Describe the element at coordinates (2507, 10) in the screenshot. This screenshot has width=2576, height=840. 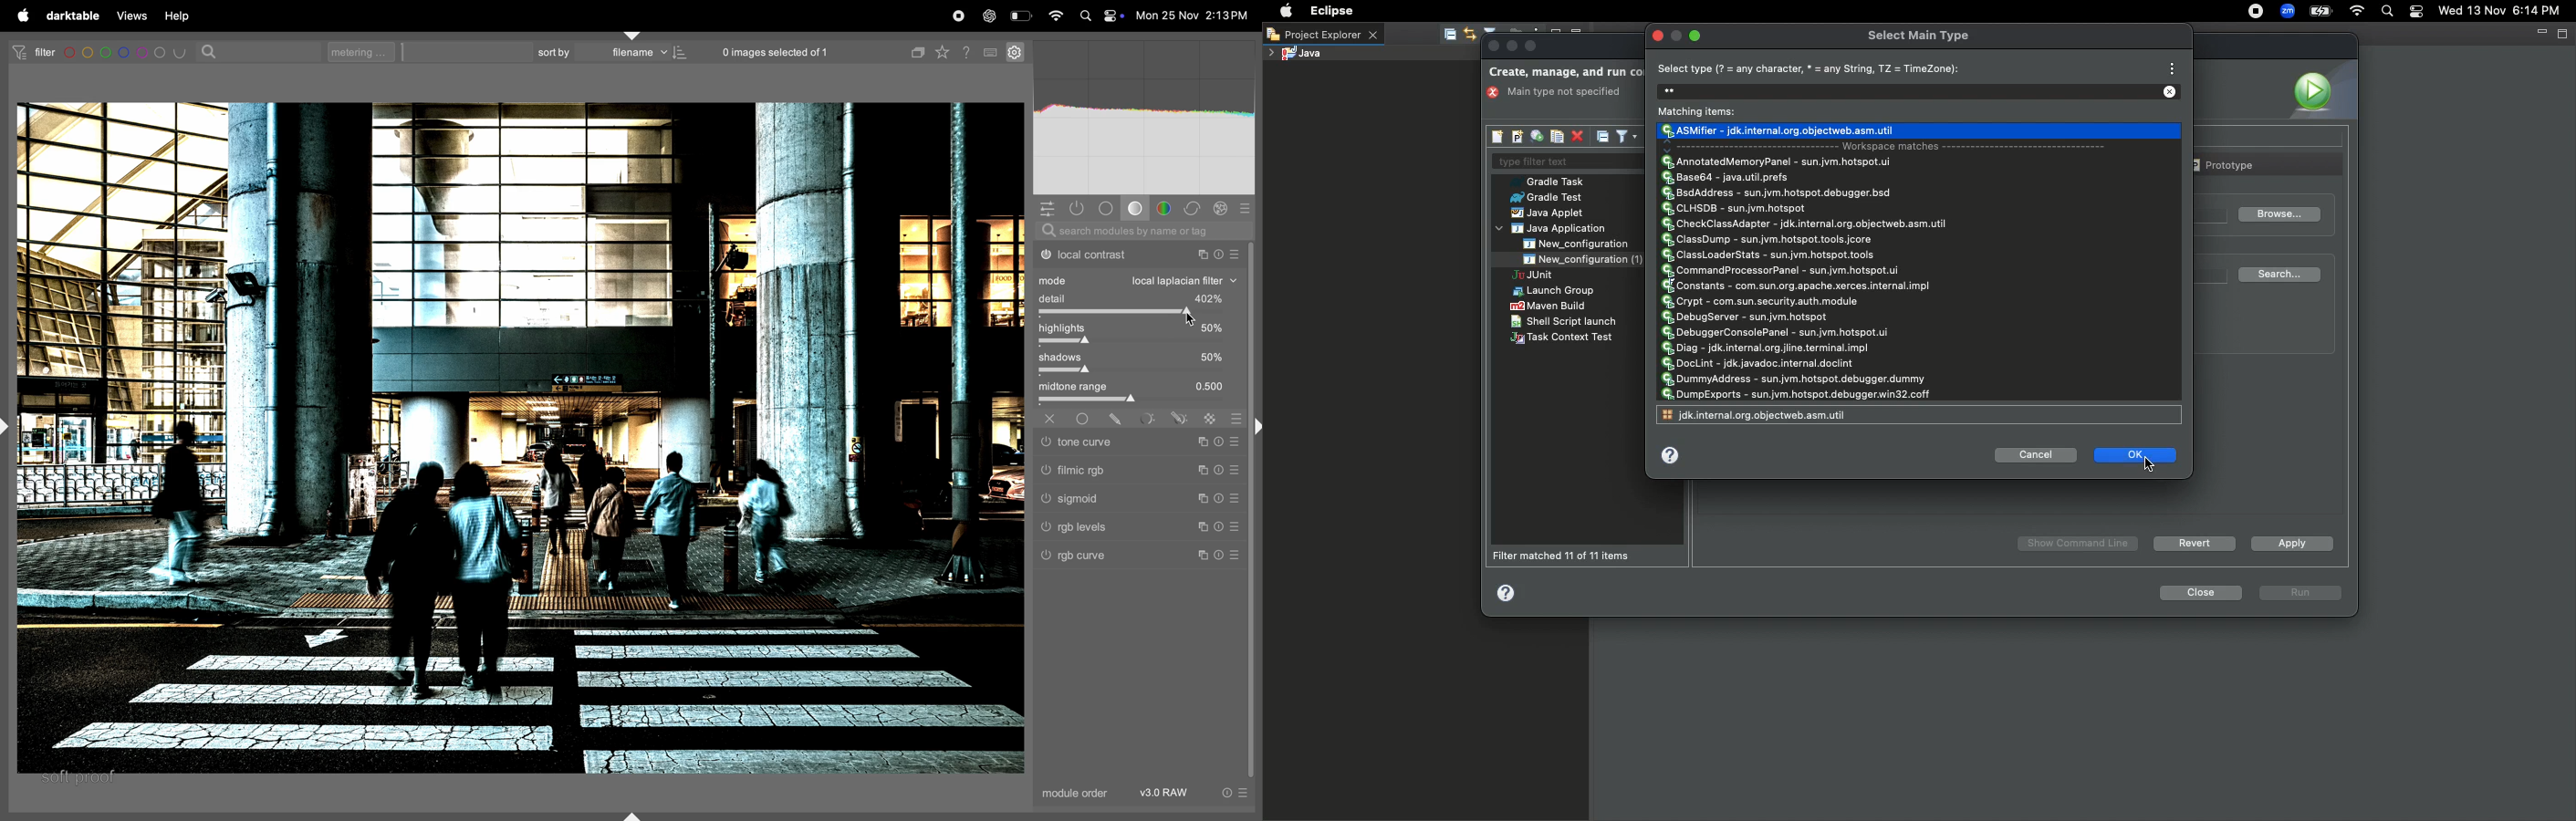
I see `Date/time` at that location.